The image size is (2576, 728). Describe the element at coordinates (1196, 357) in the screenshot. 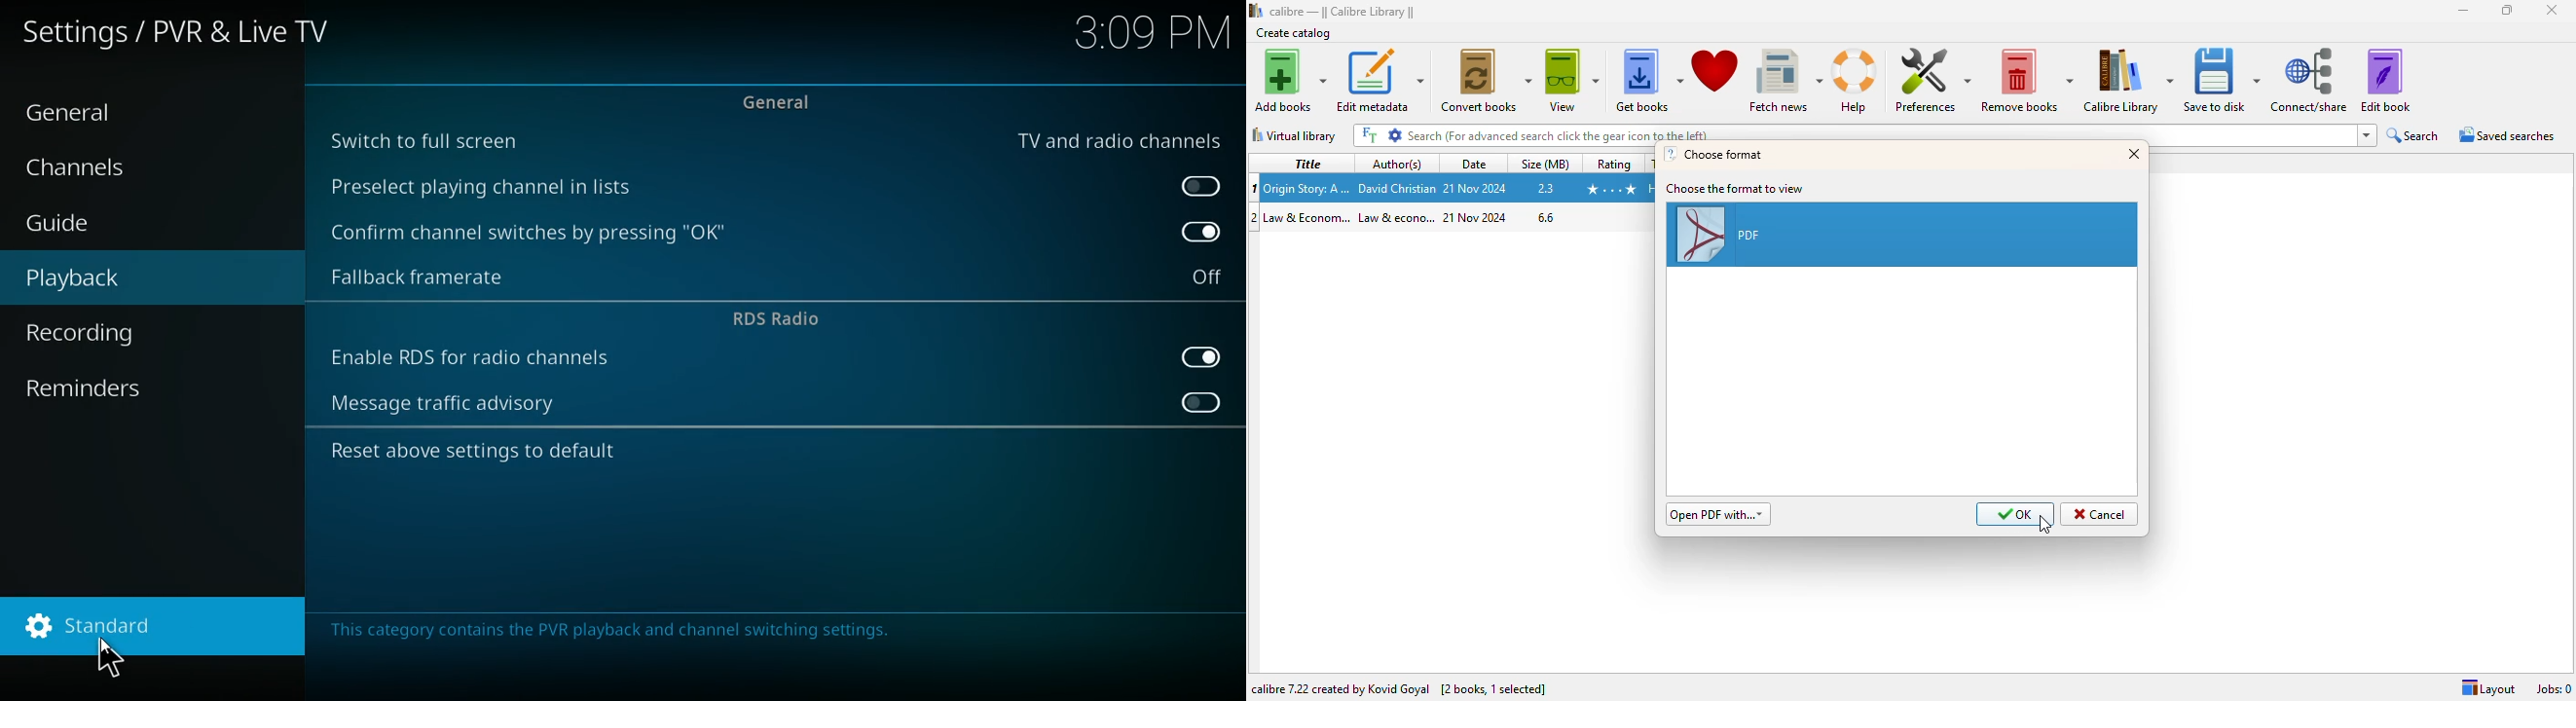

I see `on` at that location.